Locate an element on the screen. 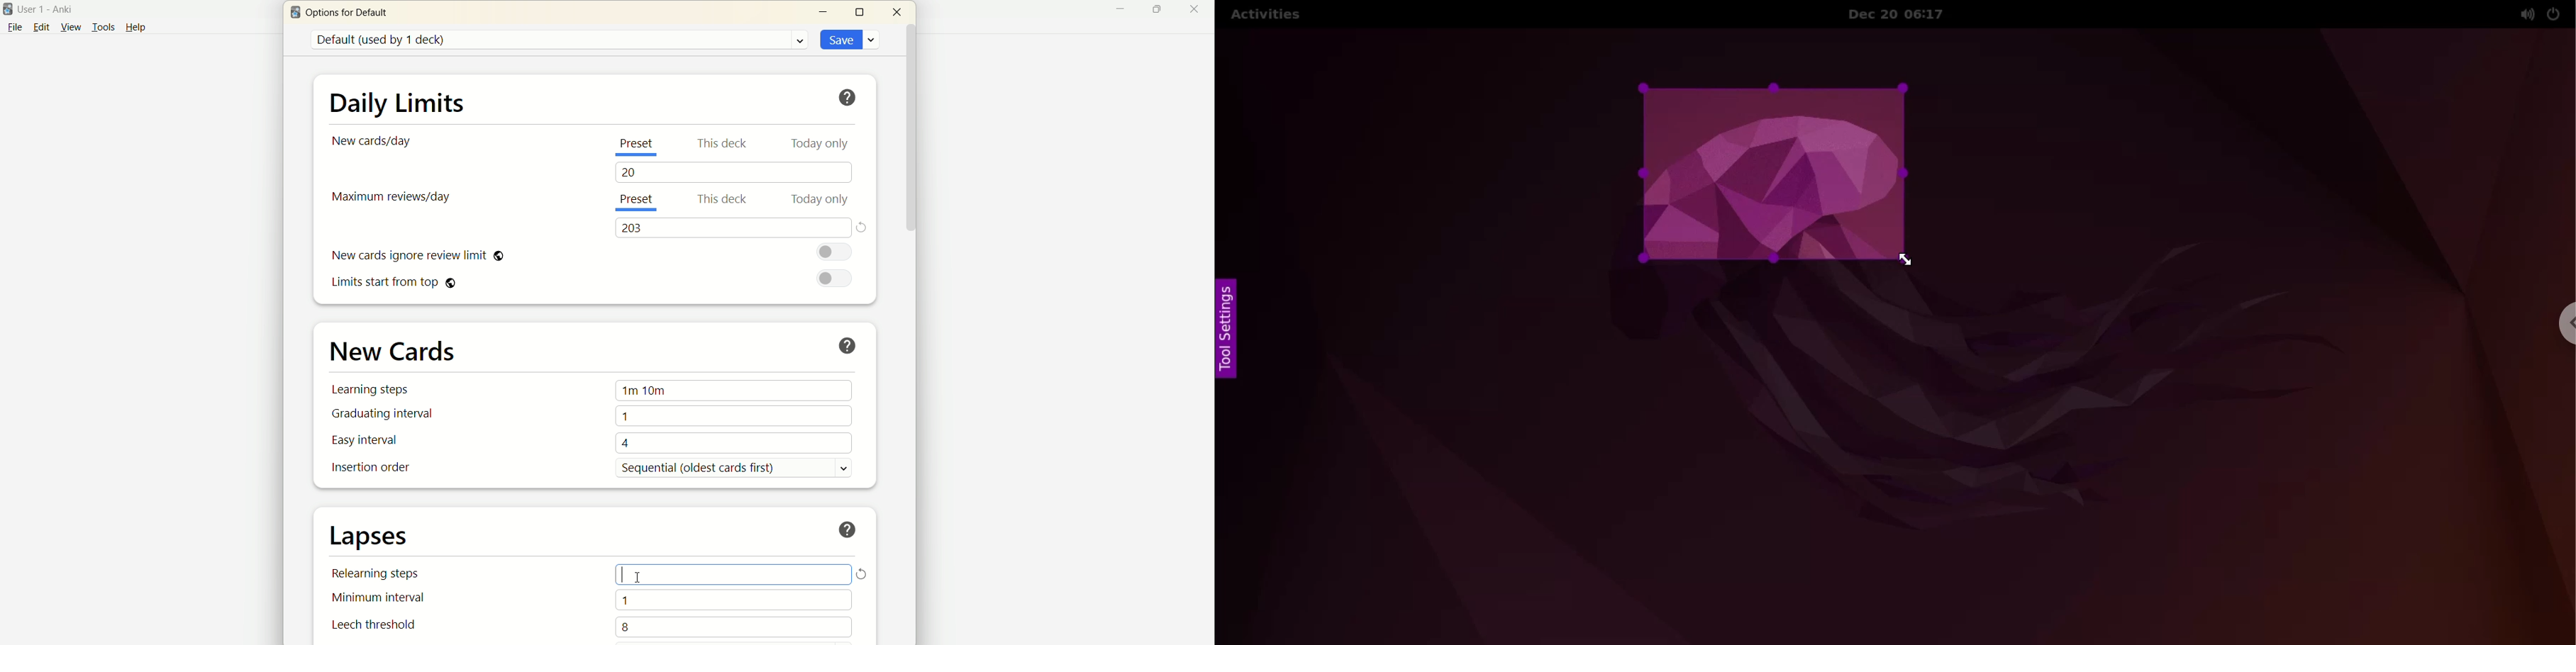 This screenshot has width=2576, height=672. default (used by 1 deck) is located at coordinates (559, 40).